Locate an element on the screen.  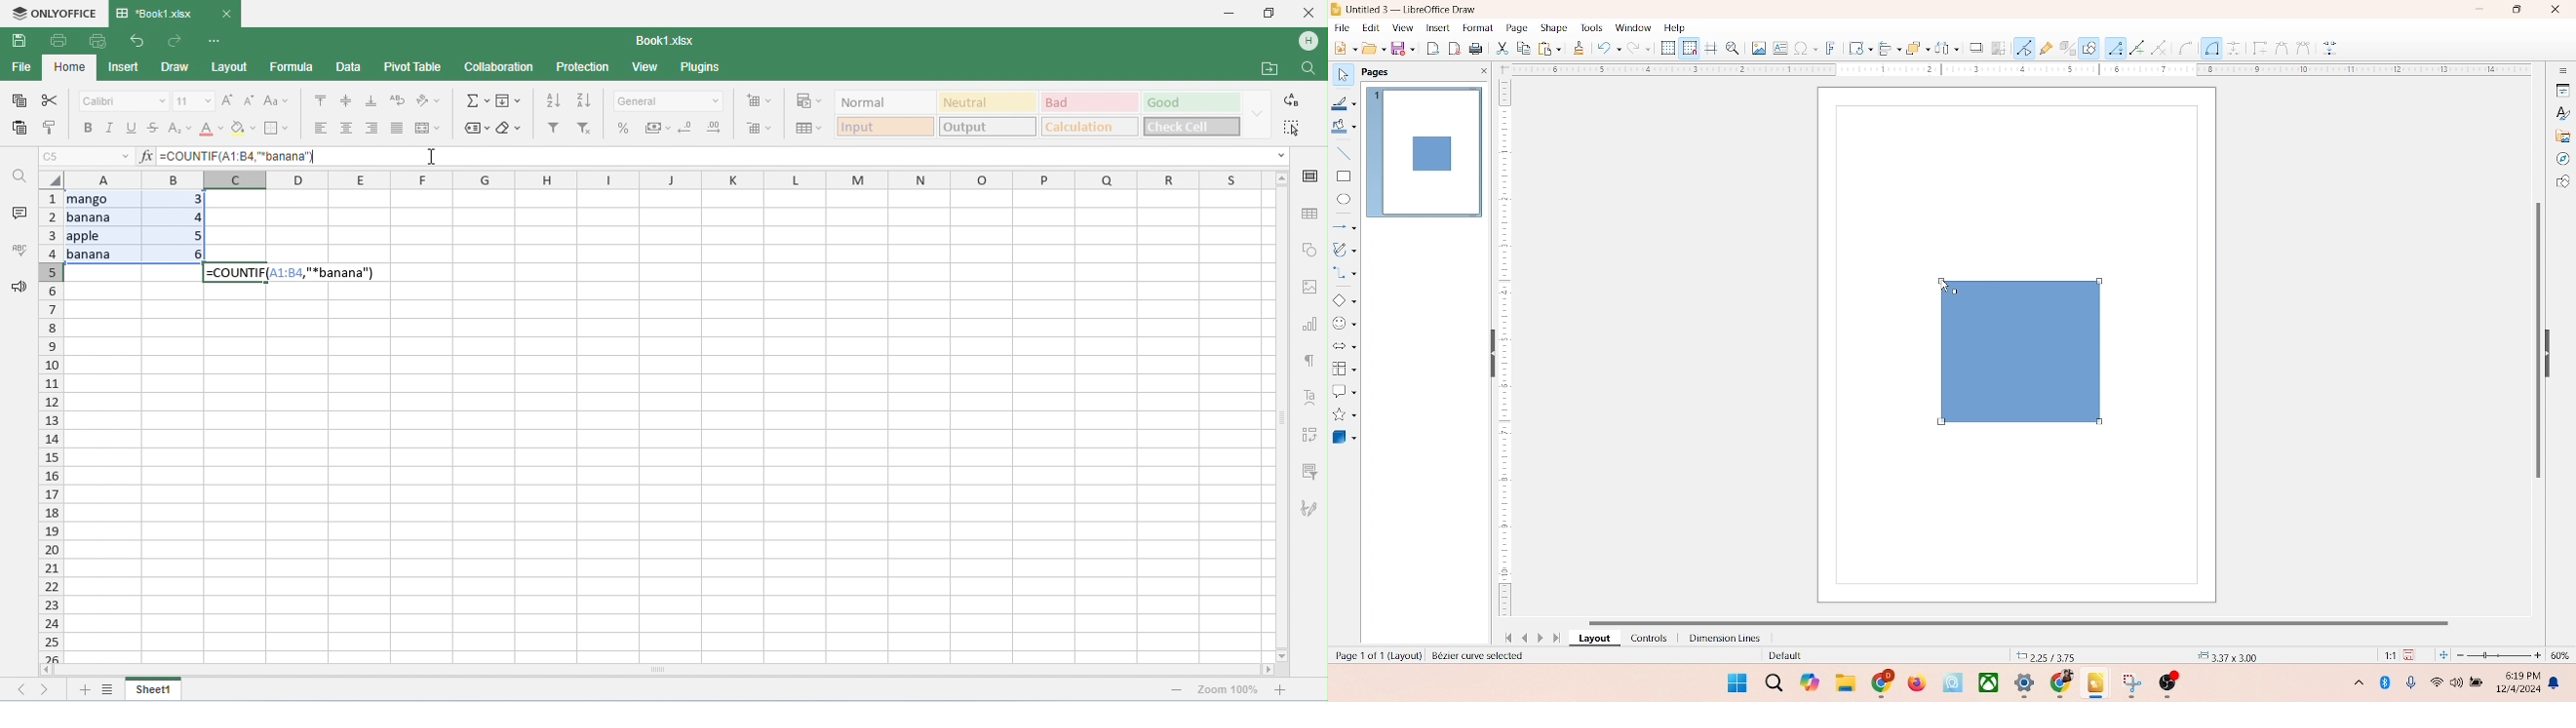
Arc tool is located at coordinates (2163, 48).